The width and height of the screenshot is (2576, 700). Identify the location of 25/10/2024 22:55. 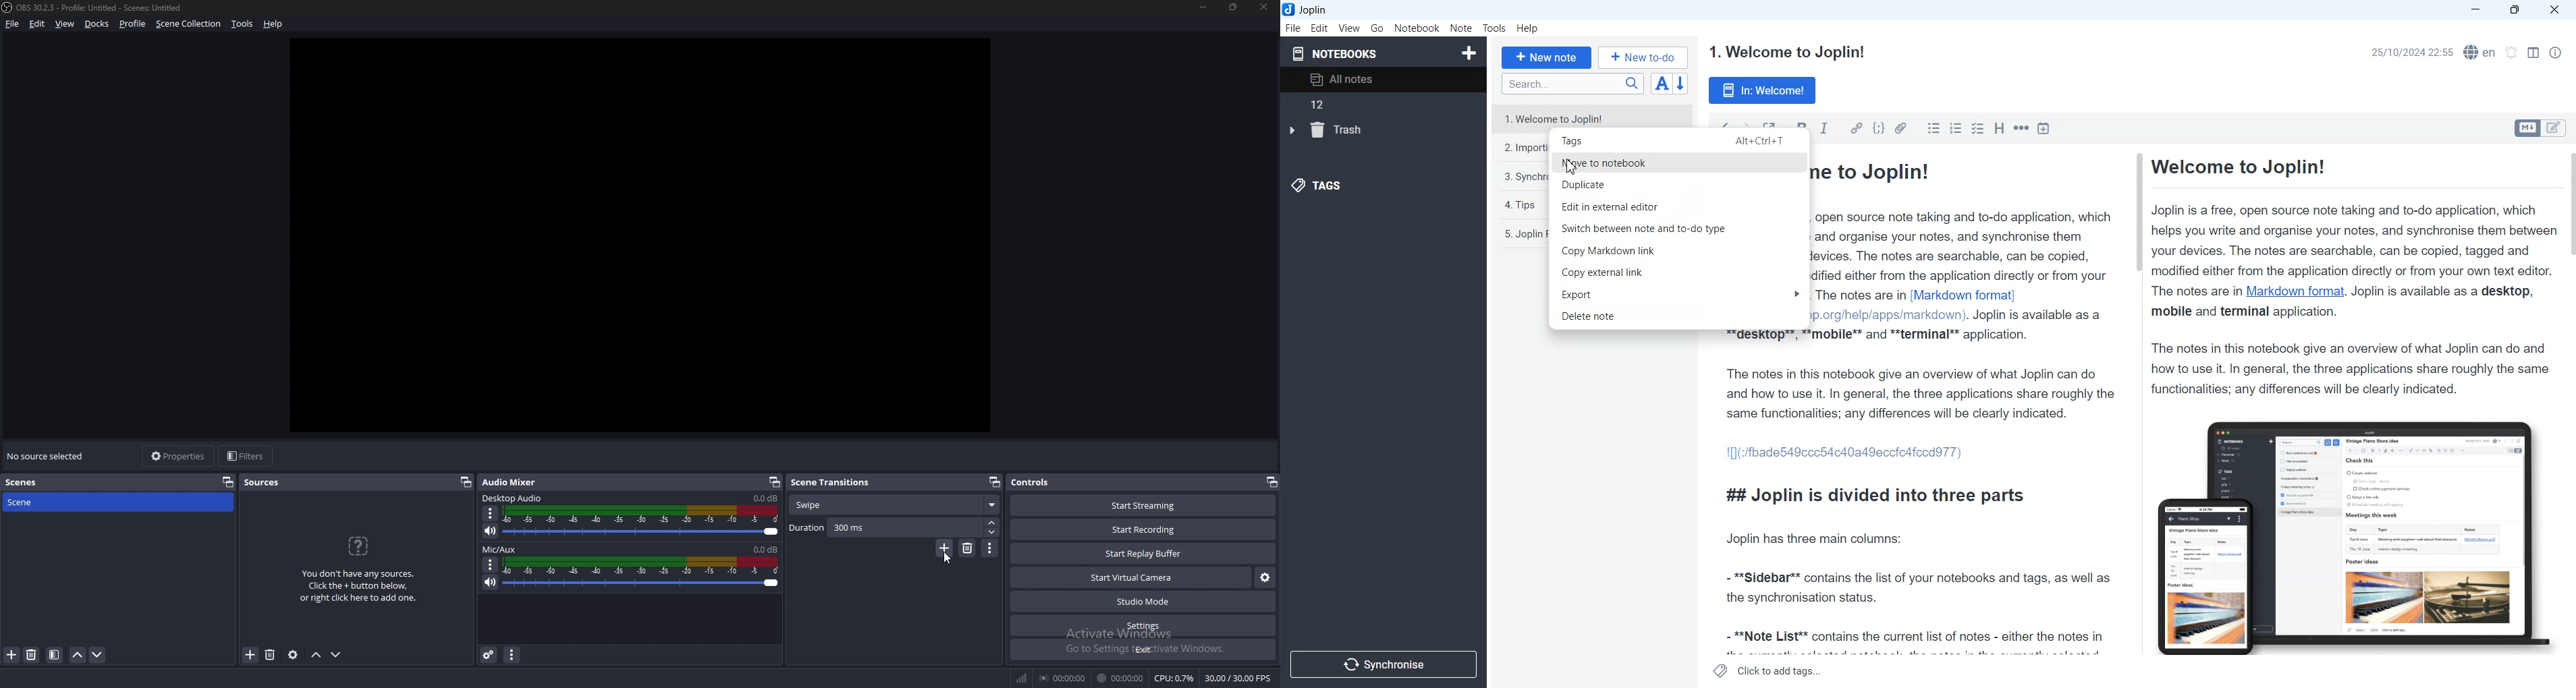
(2409, 53).